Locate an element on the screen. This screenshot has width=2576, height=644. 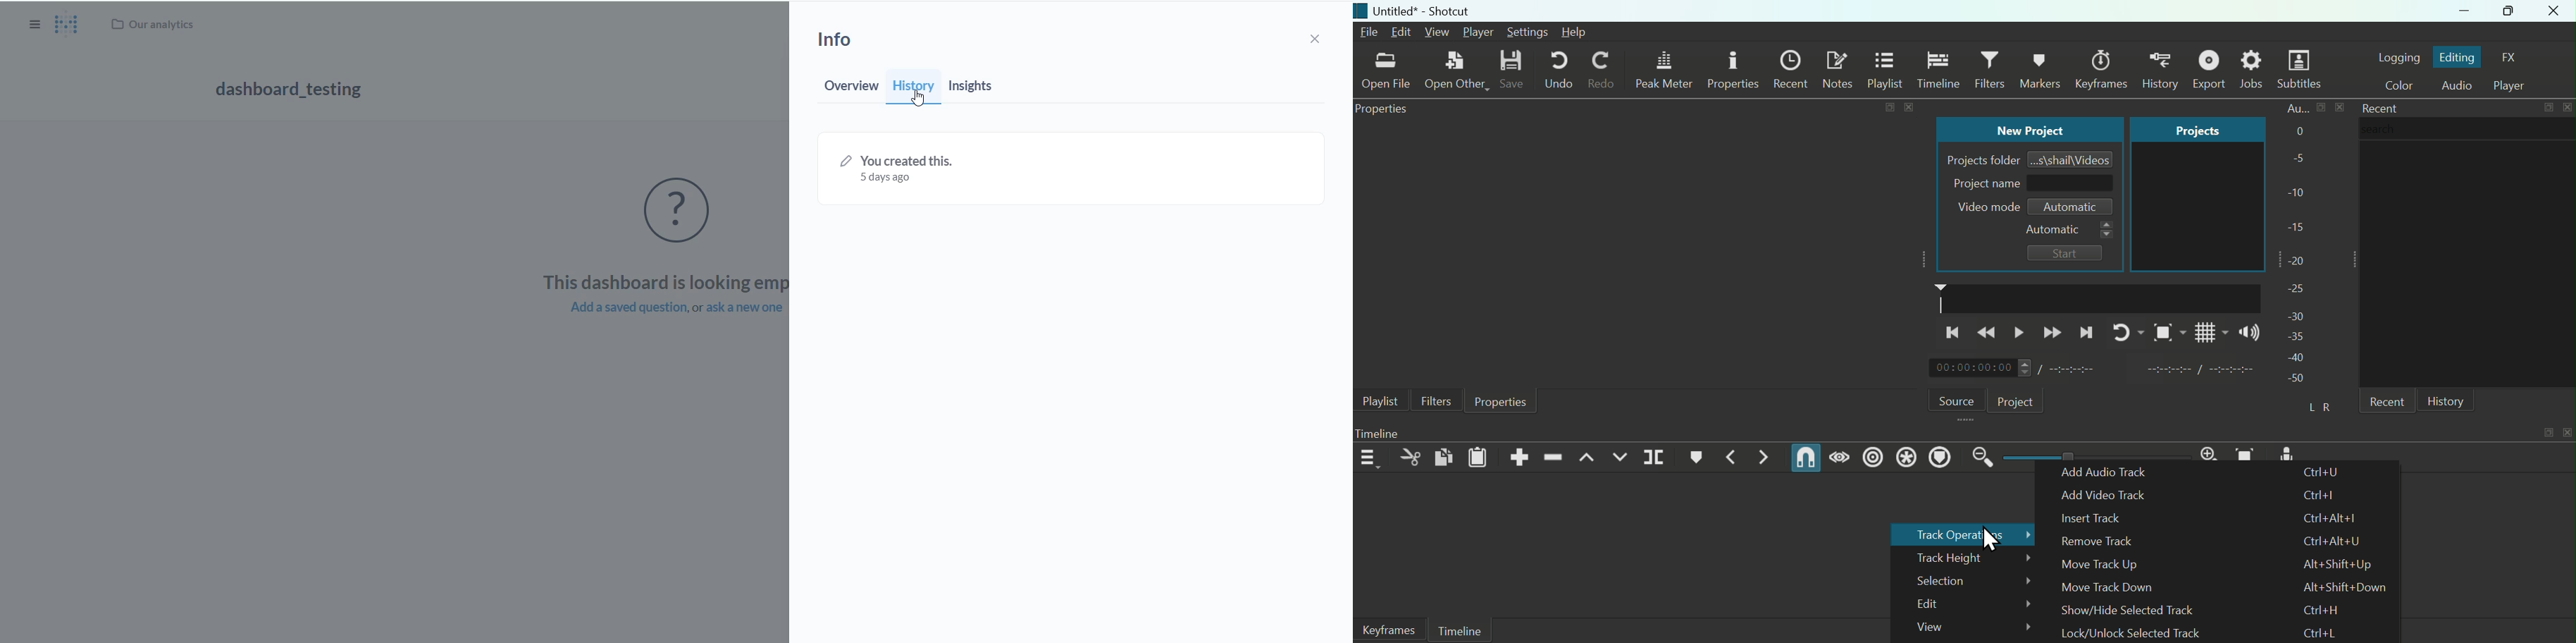
Next Marker is located at coordinates (1764, 458).